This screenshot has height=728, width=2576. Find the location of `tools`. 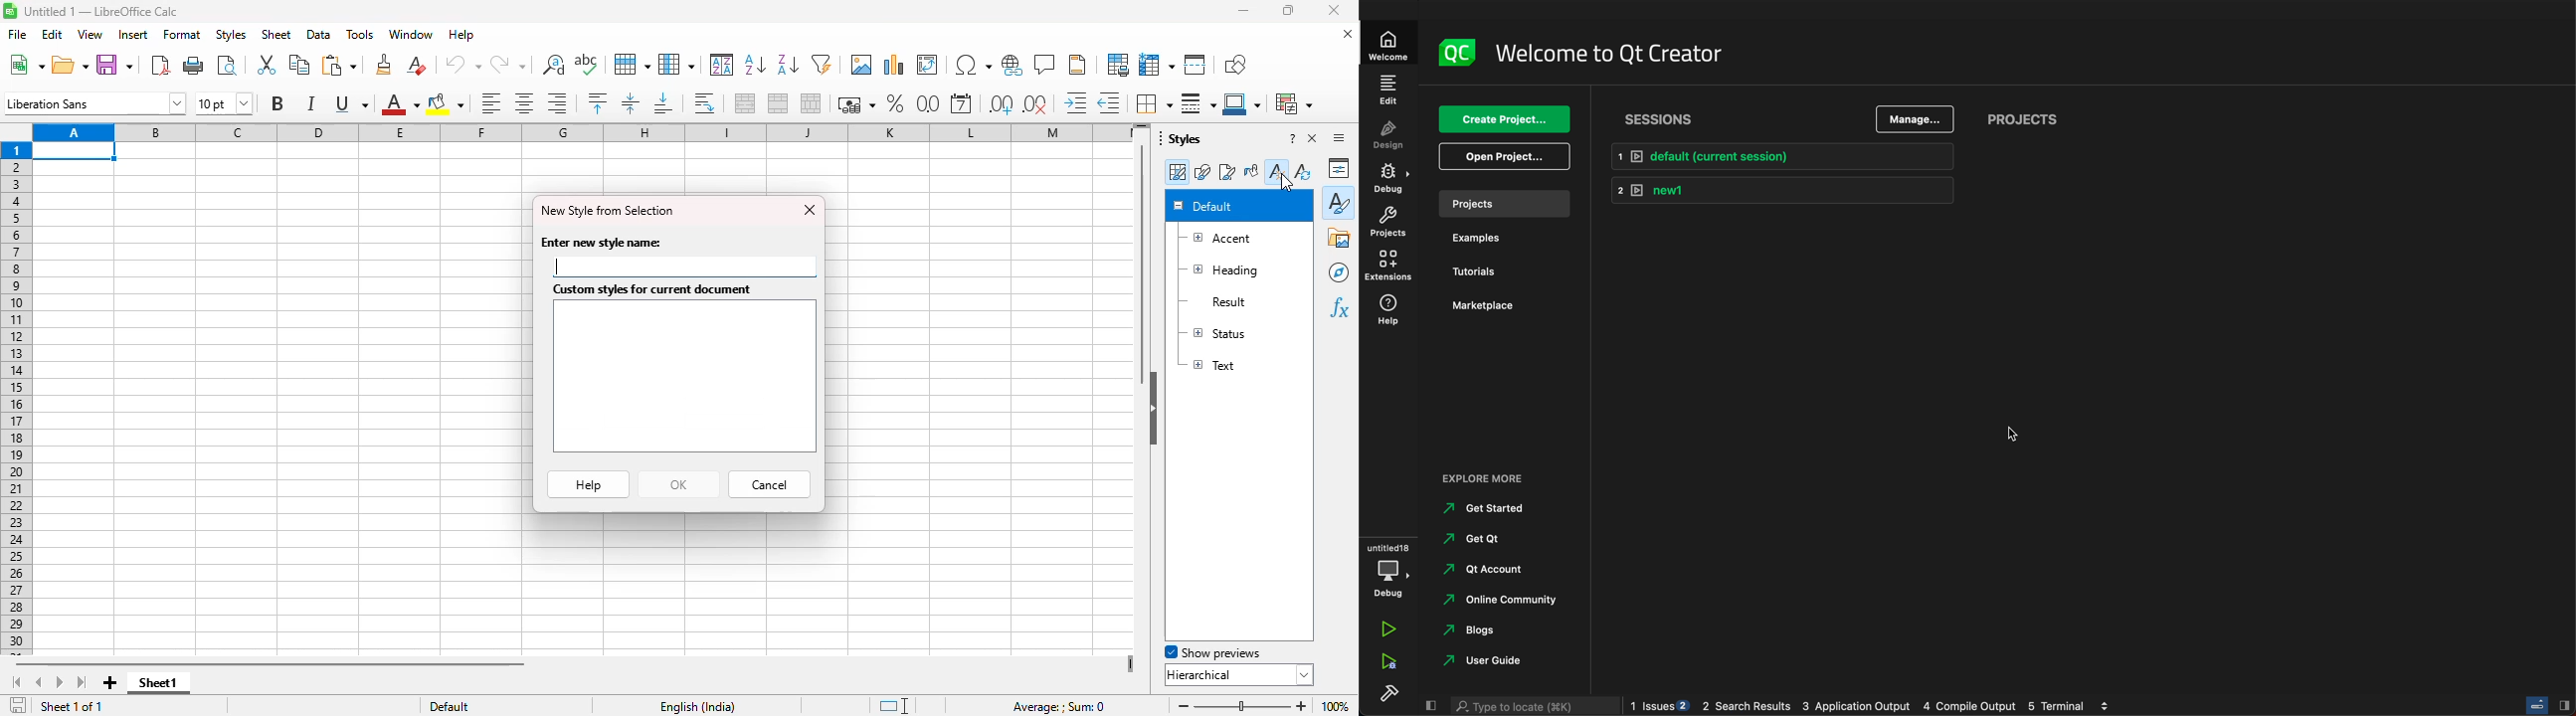

tools is located at coordinates (360, 35).